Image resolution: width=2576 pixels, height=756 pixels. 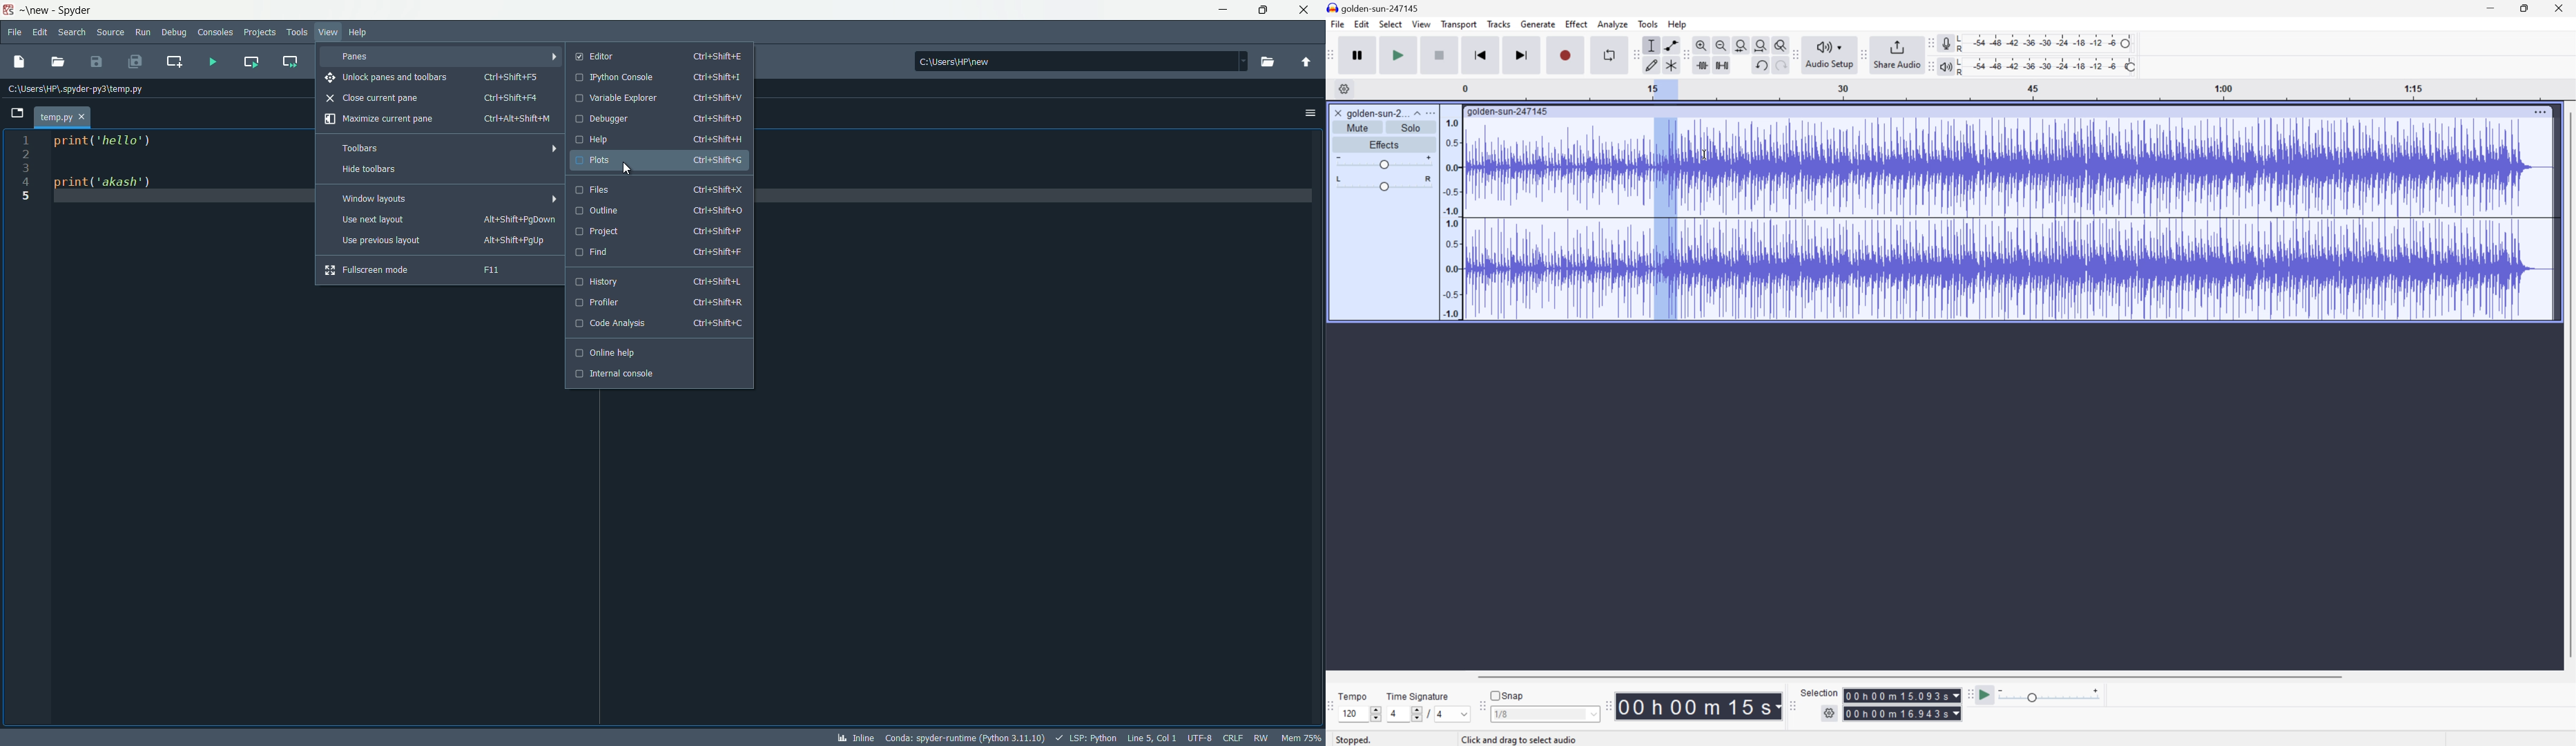 I want to click on Mute, so click(x=1361, y=128).